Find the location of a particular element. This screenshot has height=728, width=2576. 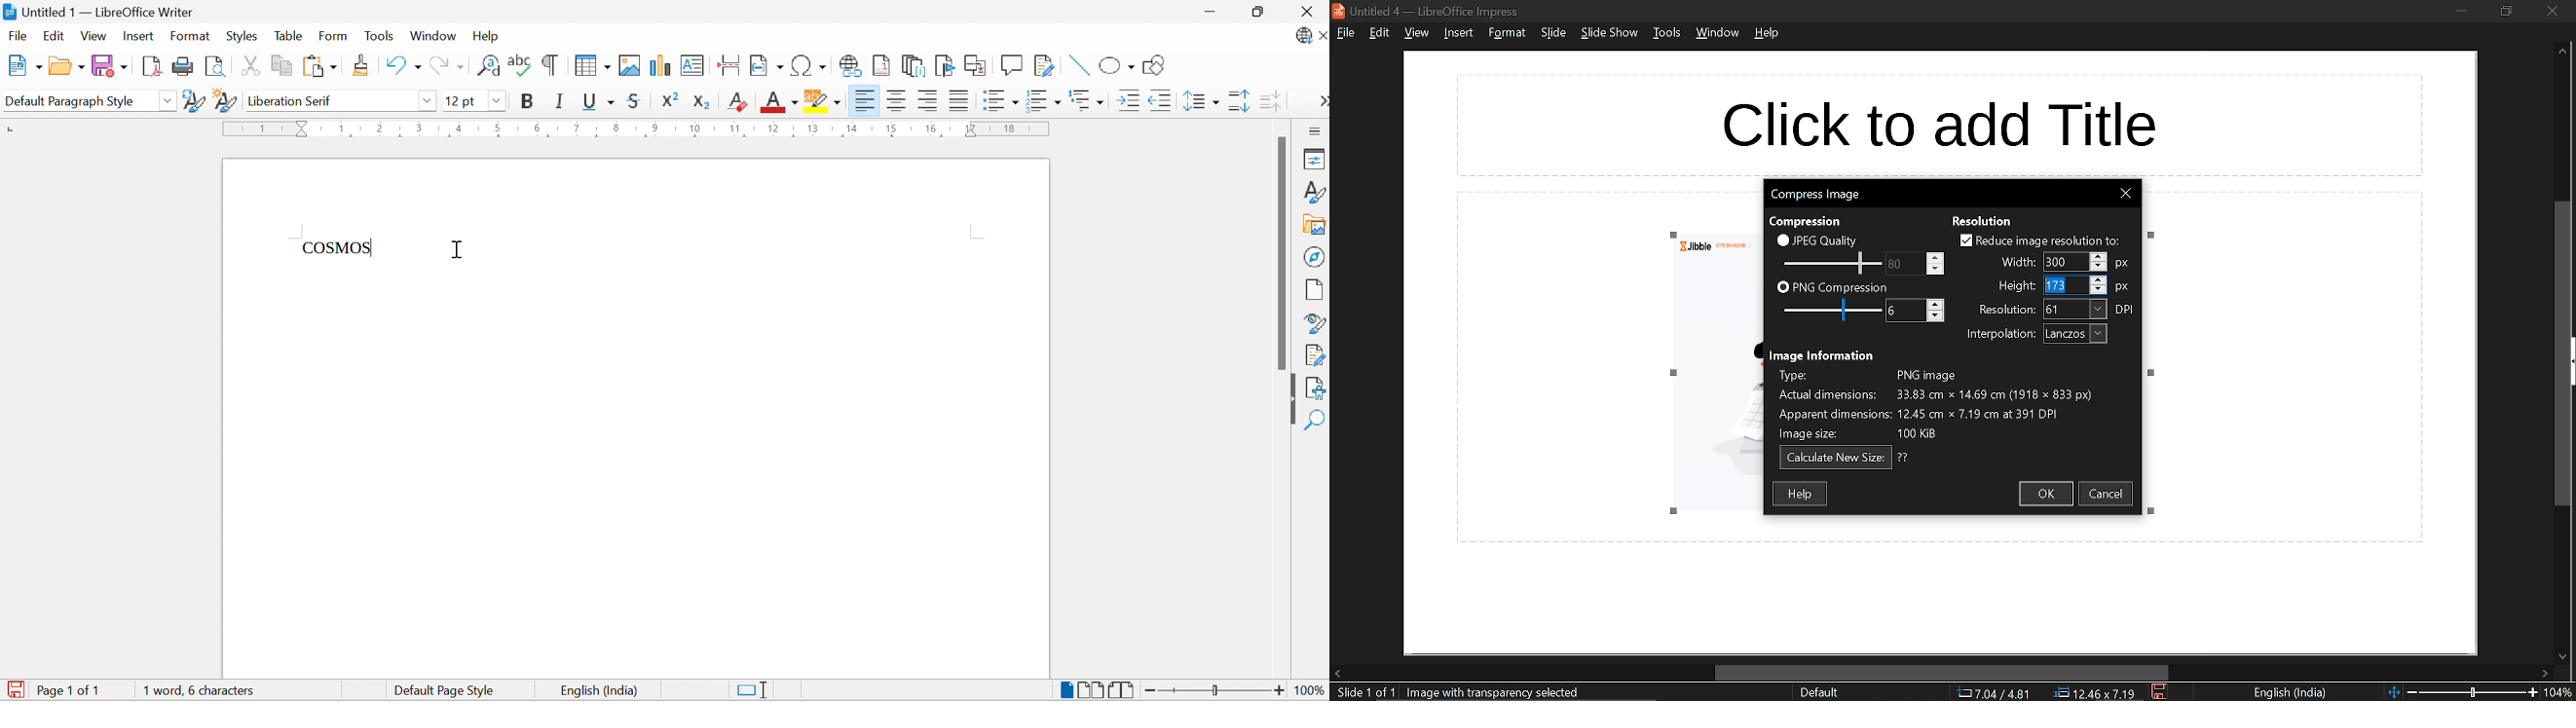

18 is located at coordinates (1011, 128).